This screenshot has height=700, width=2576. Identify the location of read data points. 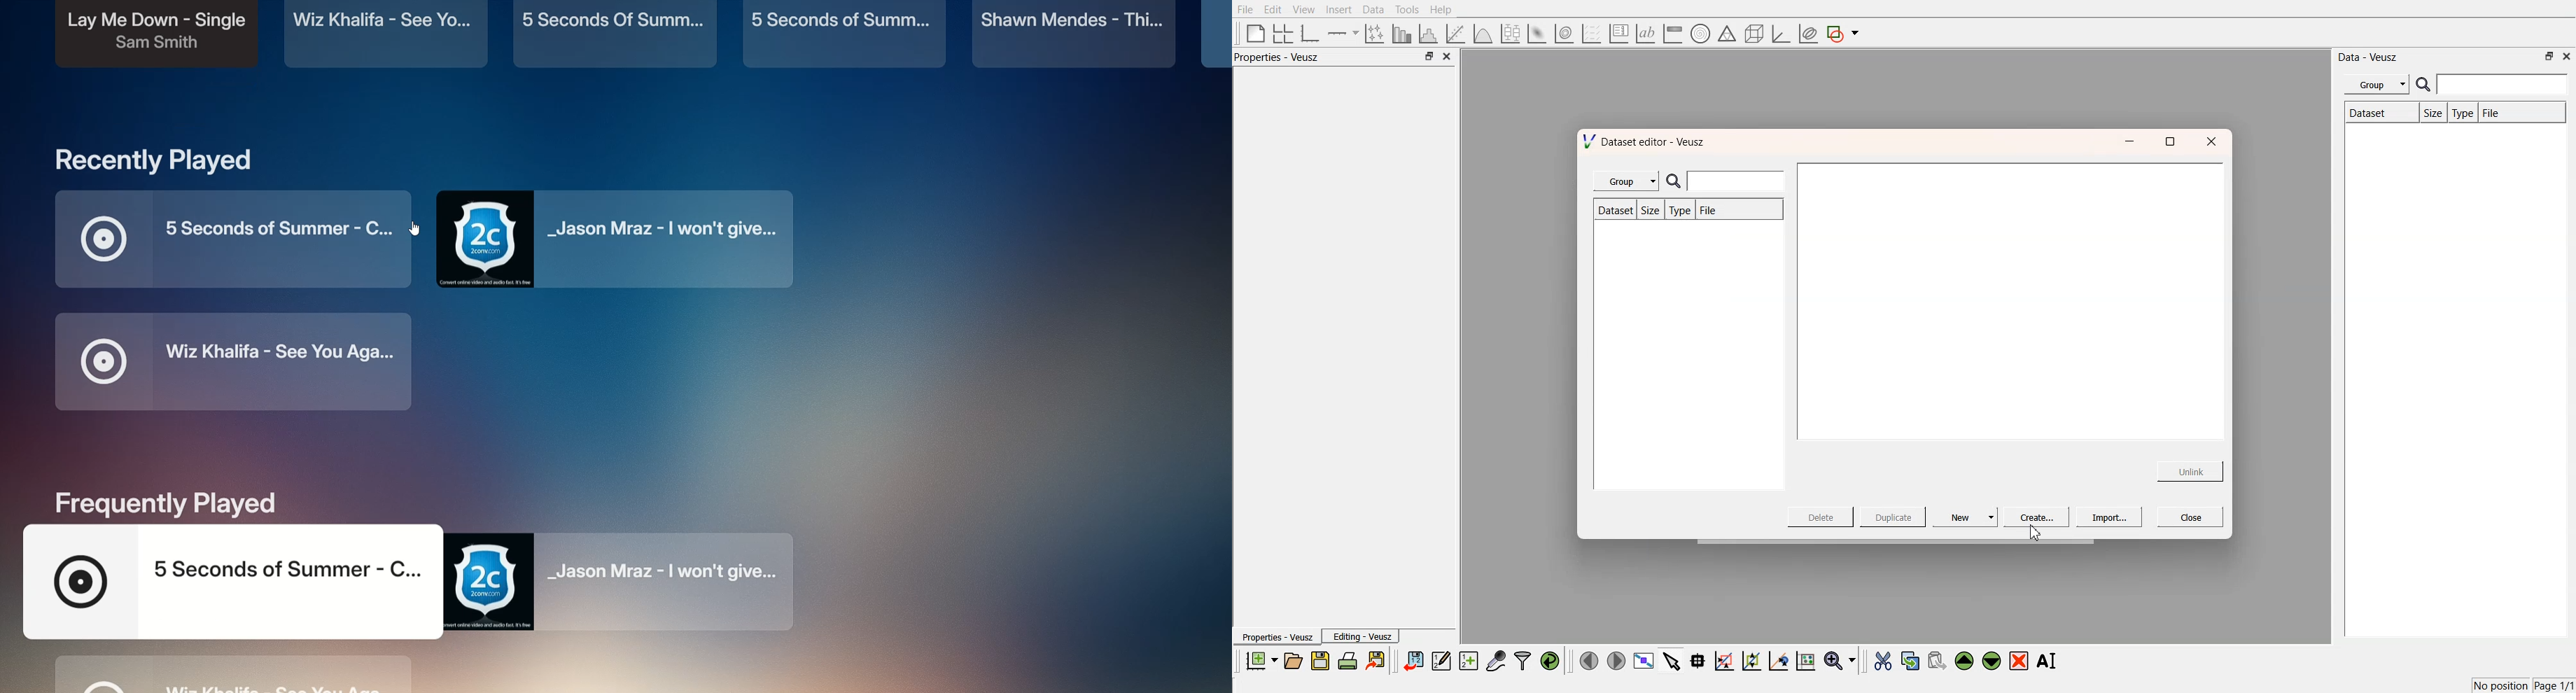
(1698, 661).